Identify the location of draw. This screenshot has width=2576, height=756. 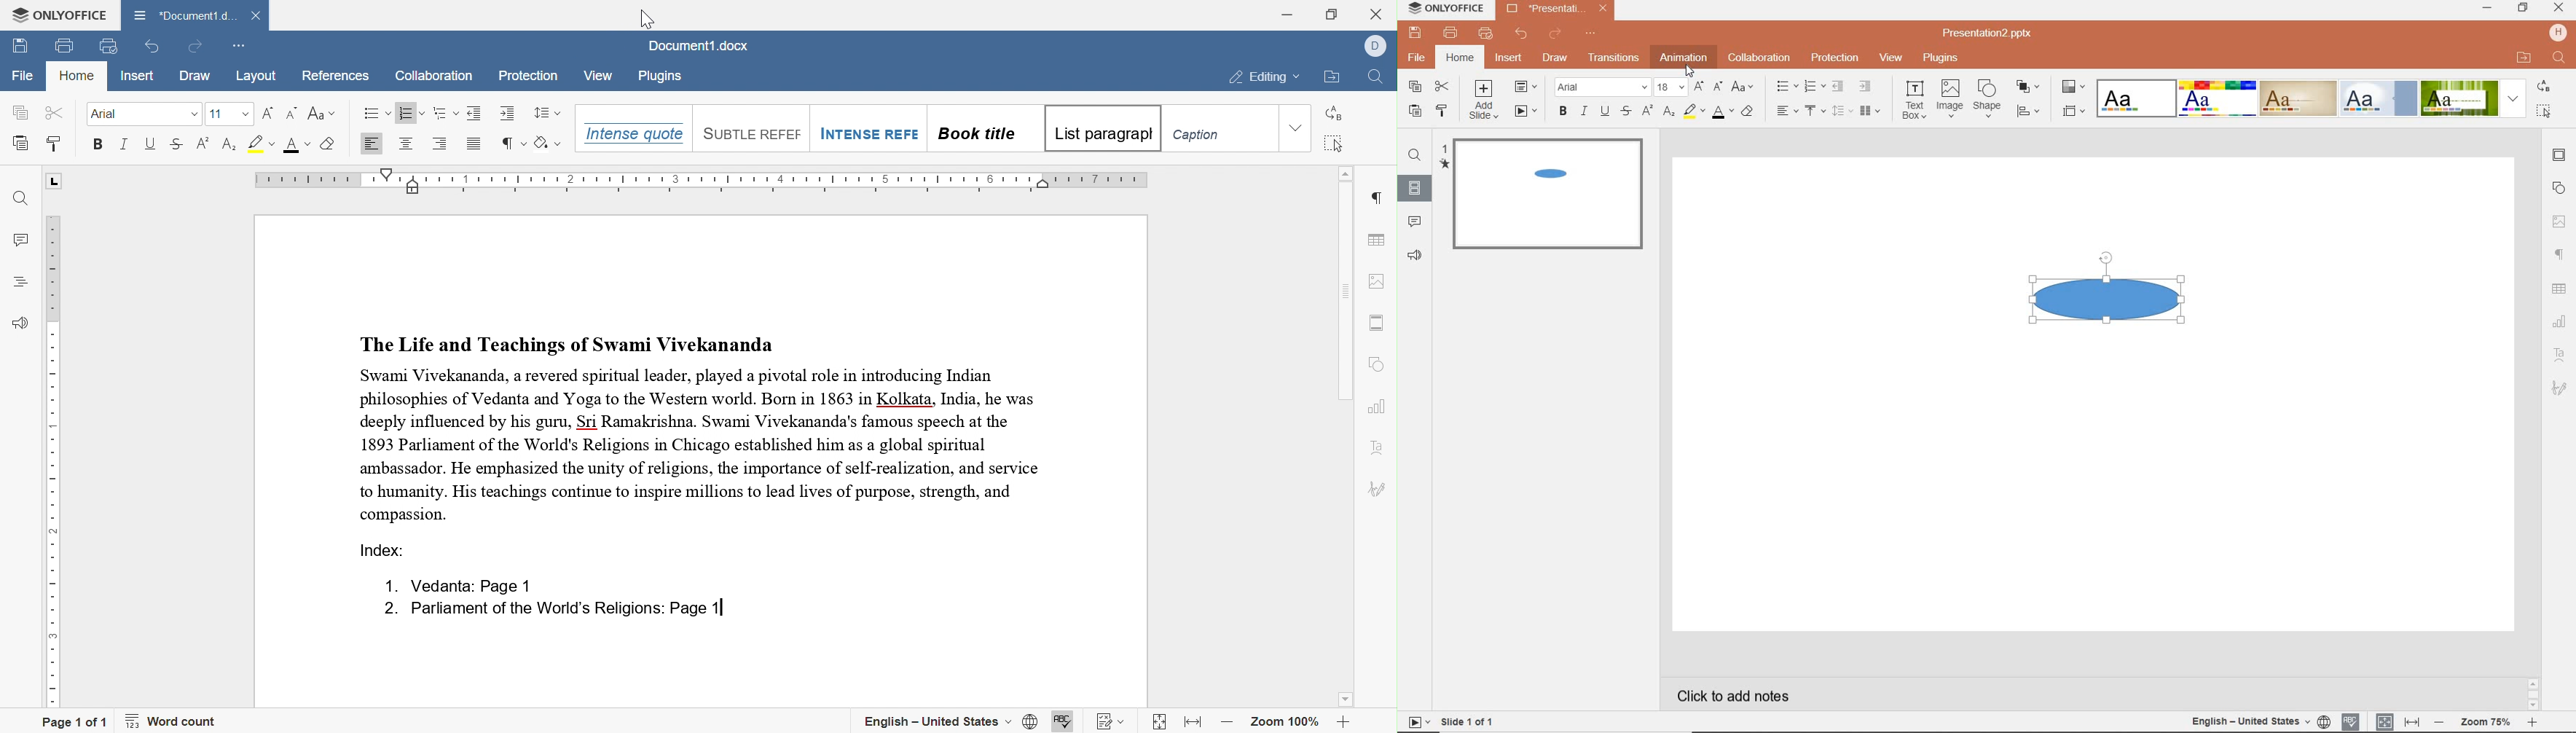
(1555, 59).